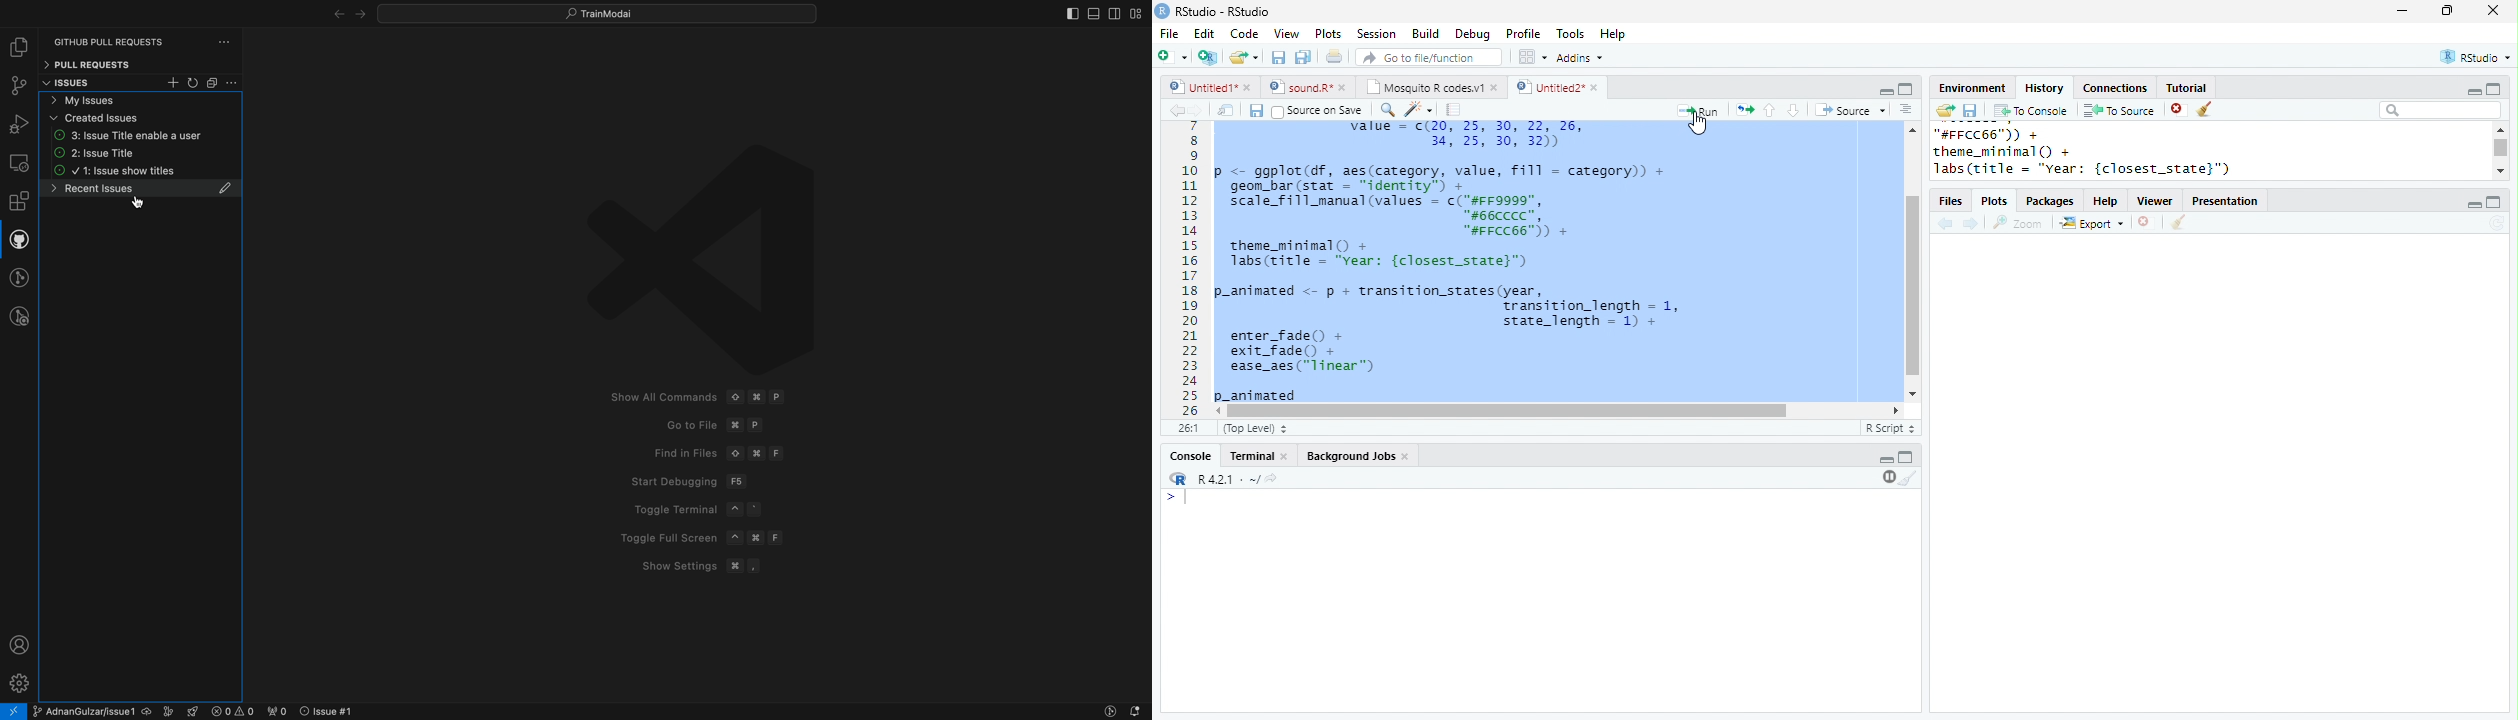 The image size is (2520, 728). Describe the element at coordinates (1244, 58) in the screenshot. I see `open file` at that location.